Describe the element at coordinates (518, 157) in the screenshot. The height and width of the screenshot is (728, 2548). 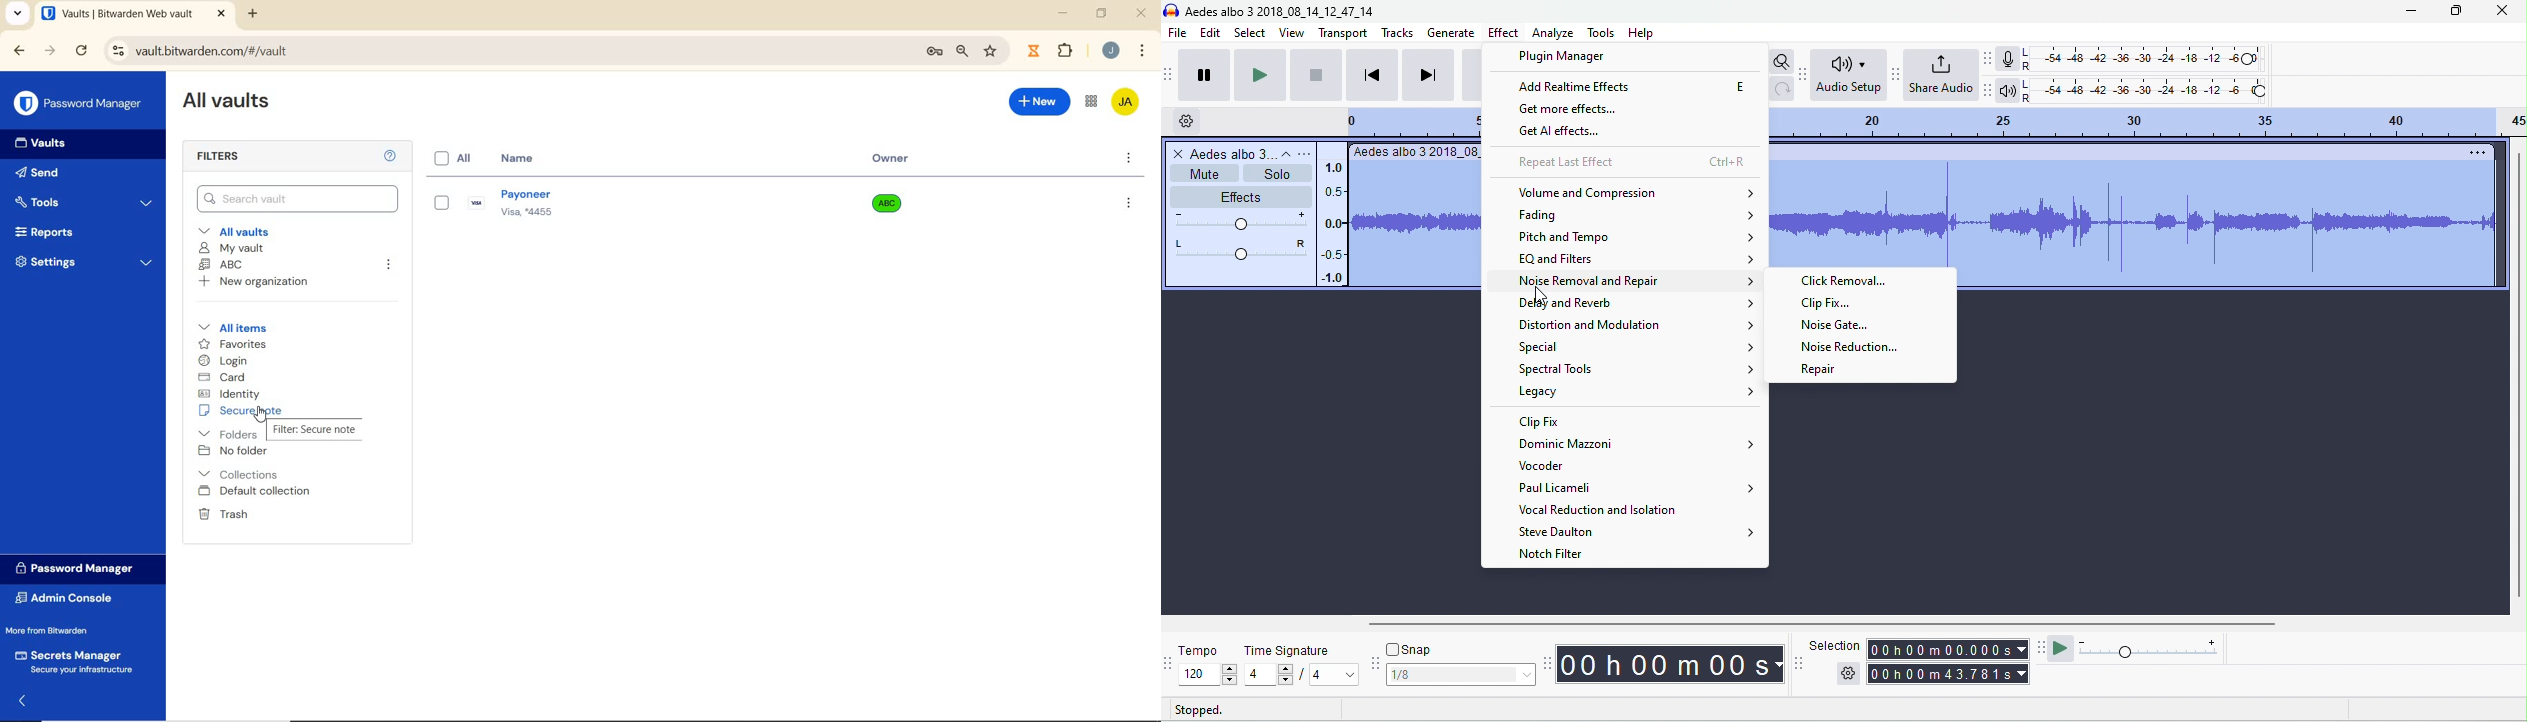
I see `name` at that location.